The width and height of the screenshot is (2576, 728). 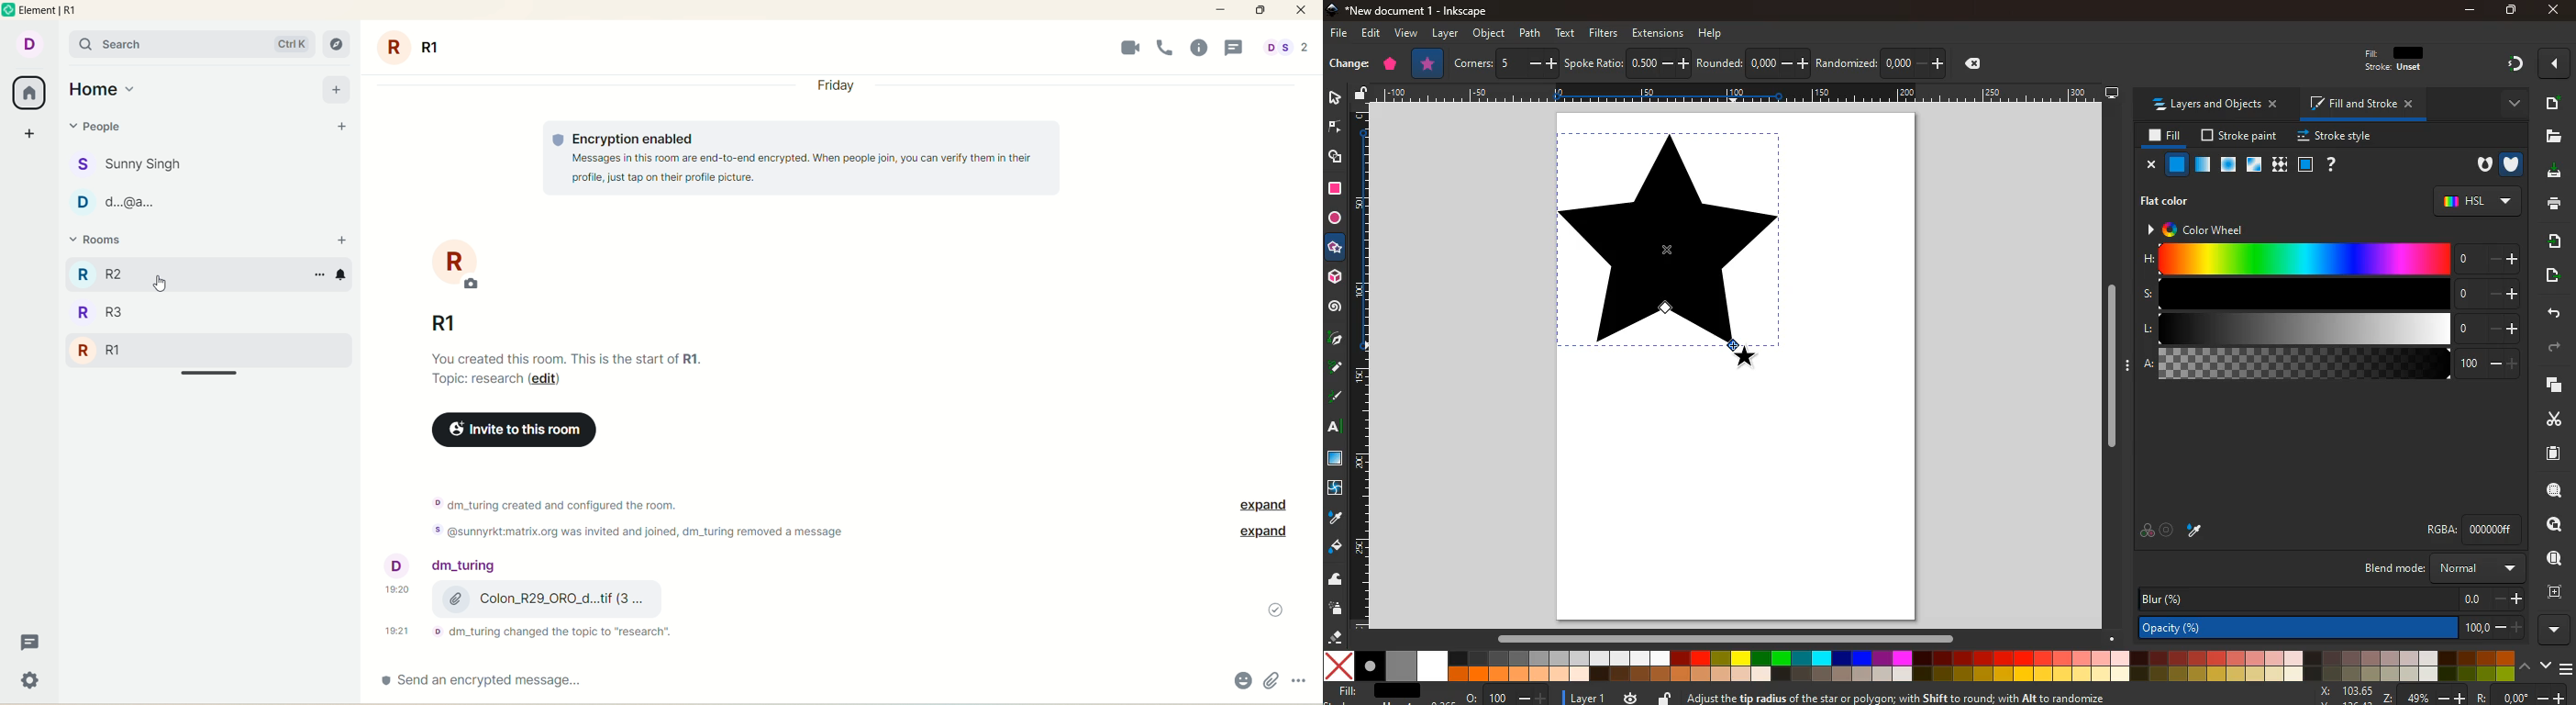 I want to click on new, so click(x=2549, y=105).